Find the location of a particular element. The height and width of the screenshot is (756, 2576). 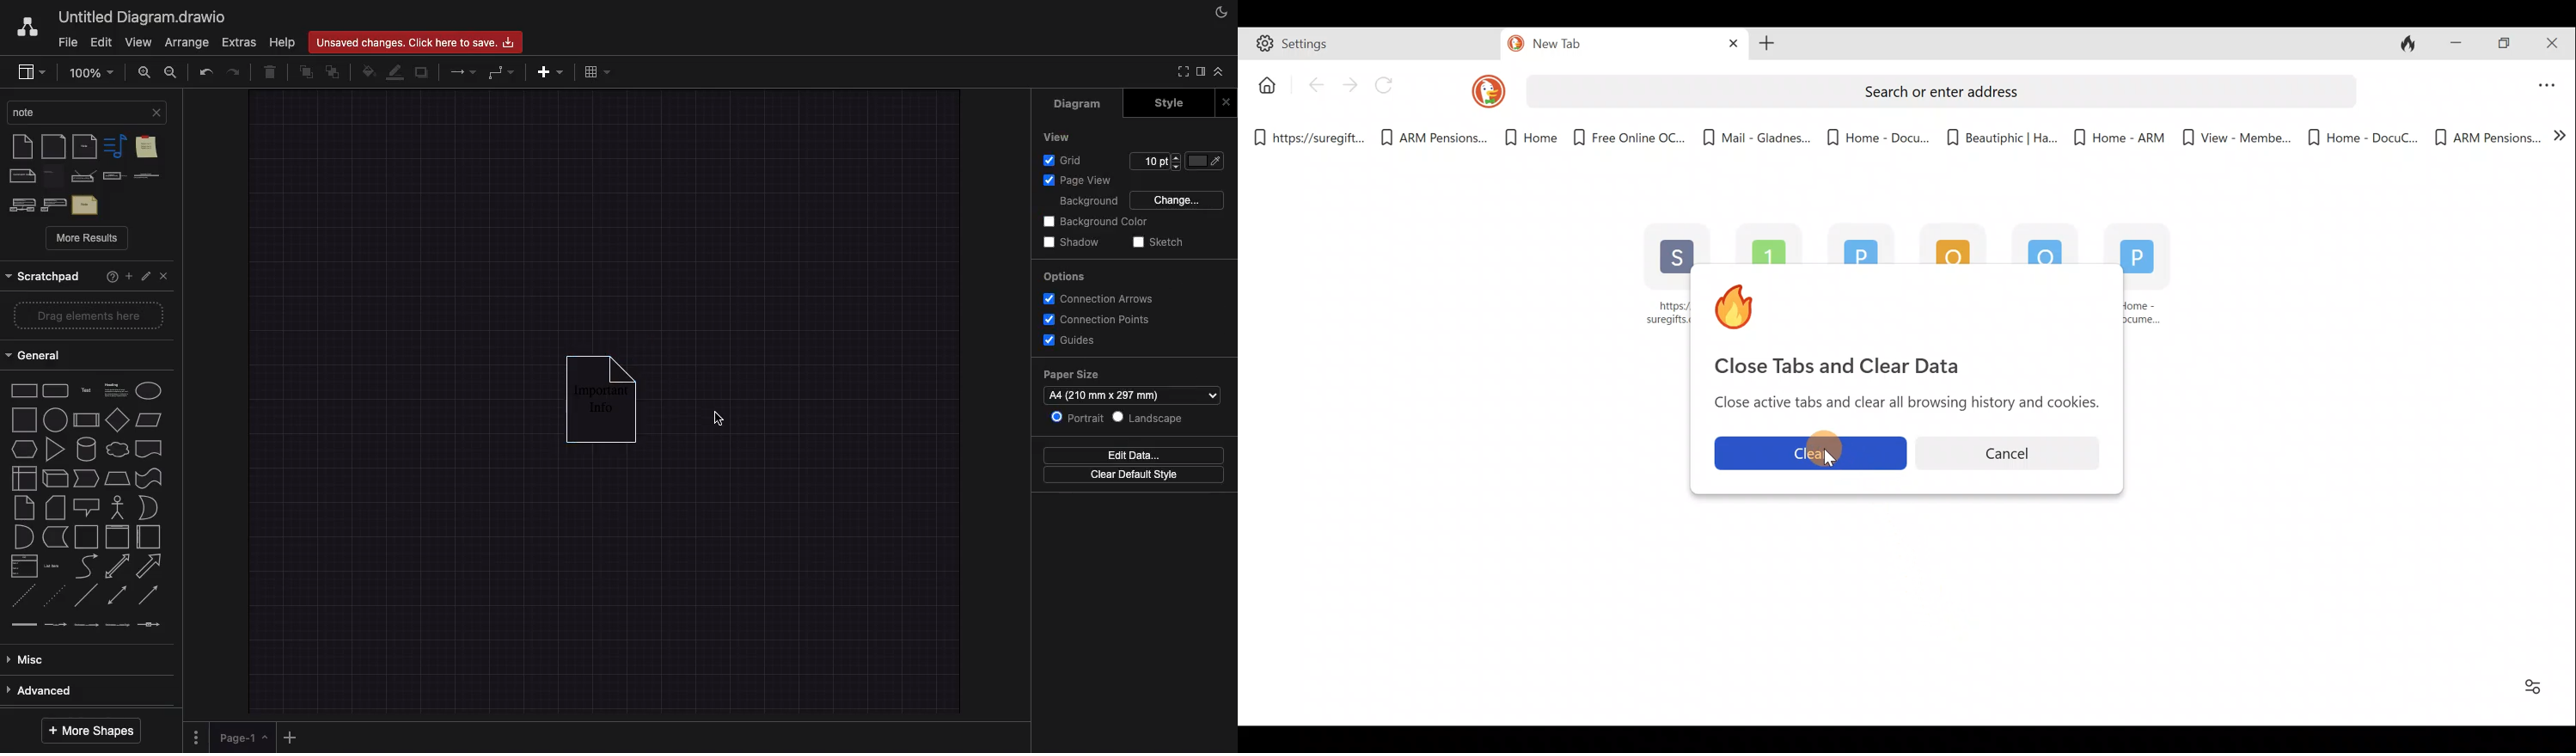

comment  is located at coordinates (22, 176).